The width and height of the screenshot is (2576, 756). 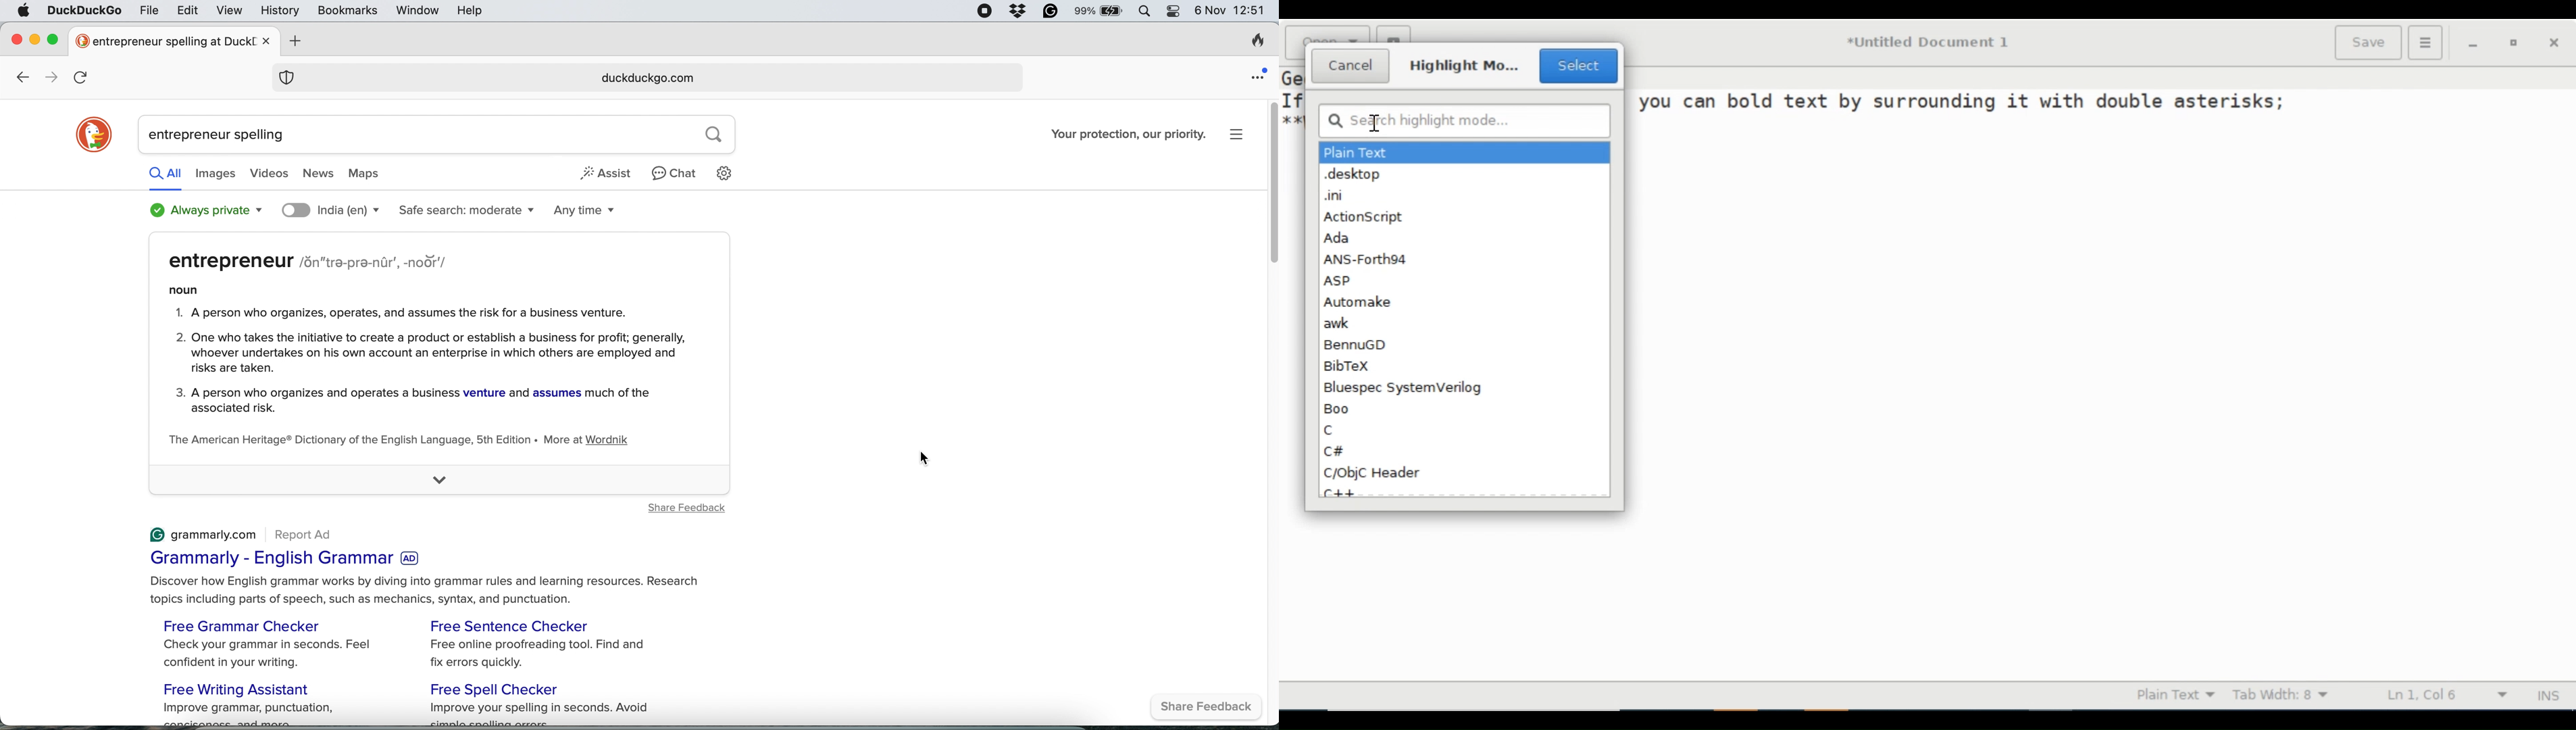 What do you see at coordinates (917, 462) in the screenshot?
I see `cursor` at bounding box center [917, 462].